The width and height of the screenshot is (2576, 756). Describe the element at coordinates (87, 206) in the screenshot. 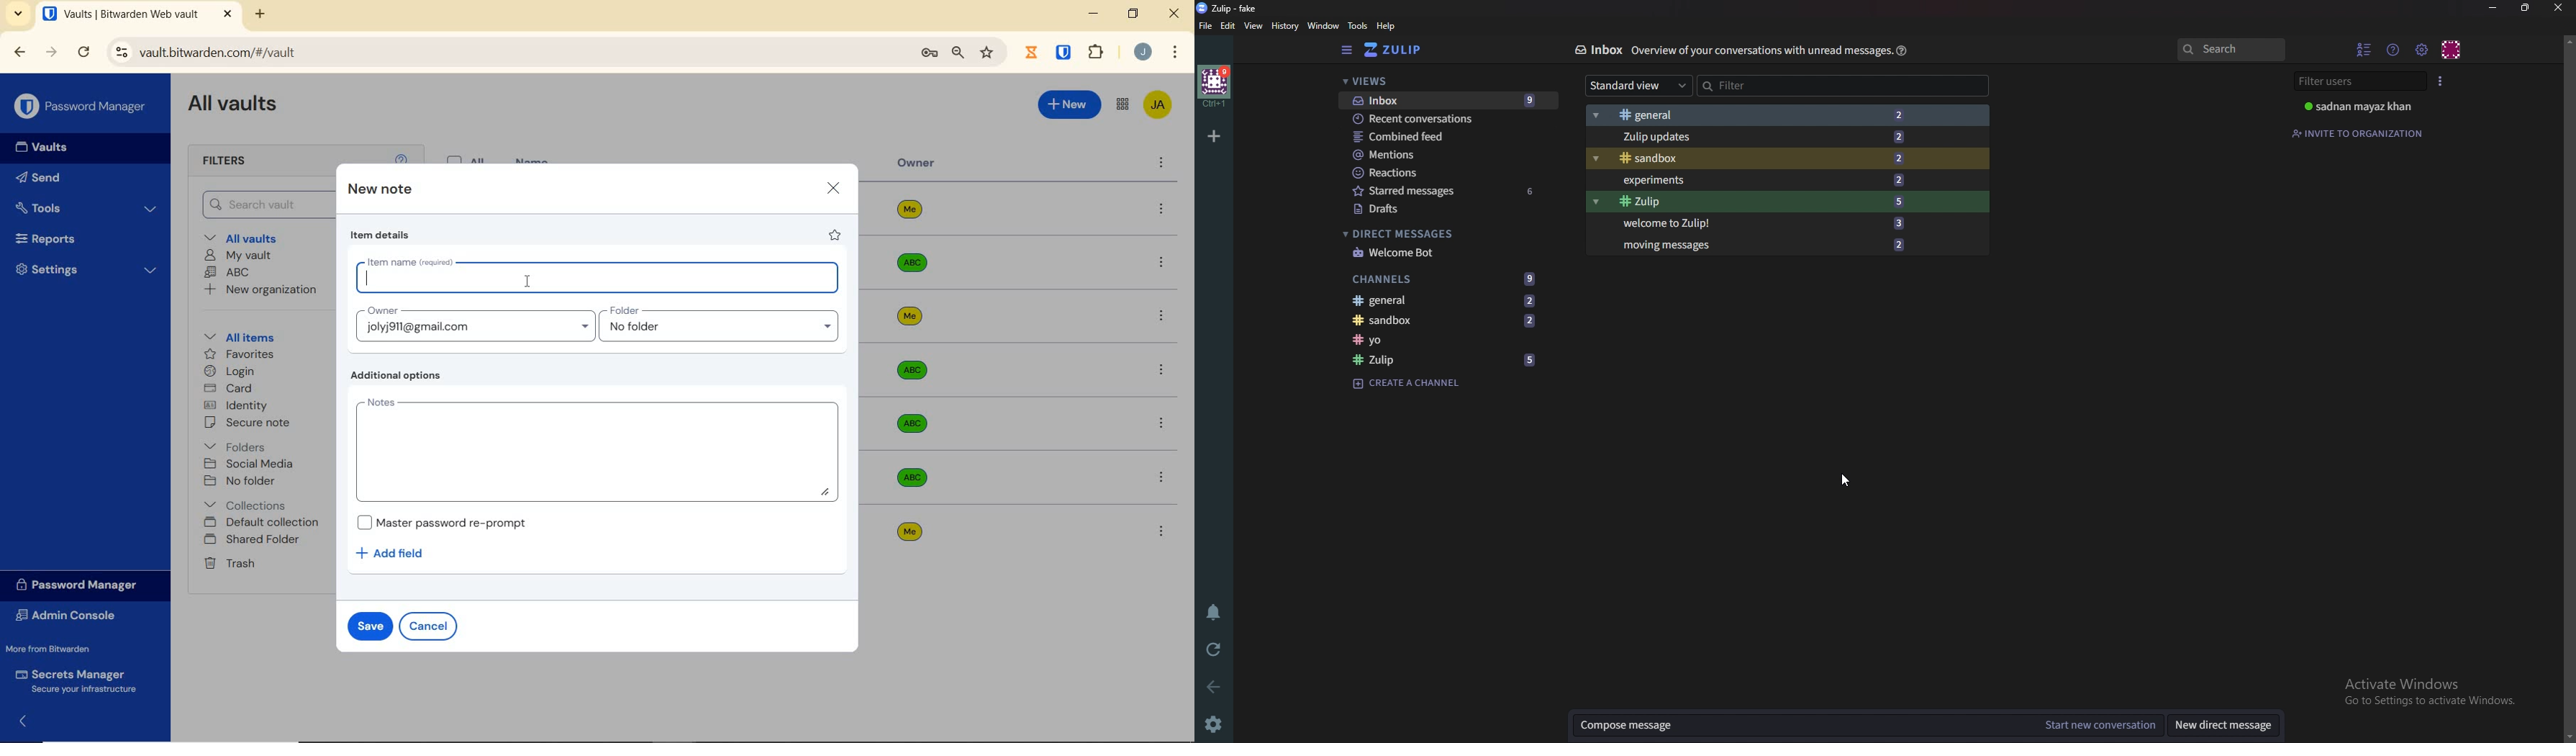

I see `Tools` at that location.